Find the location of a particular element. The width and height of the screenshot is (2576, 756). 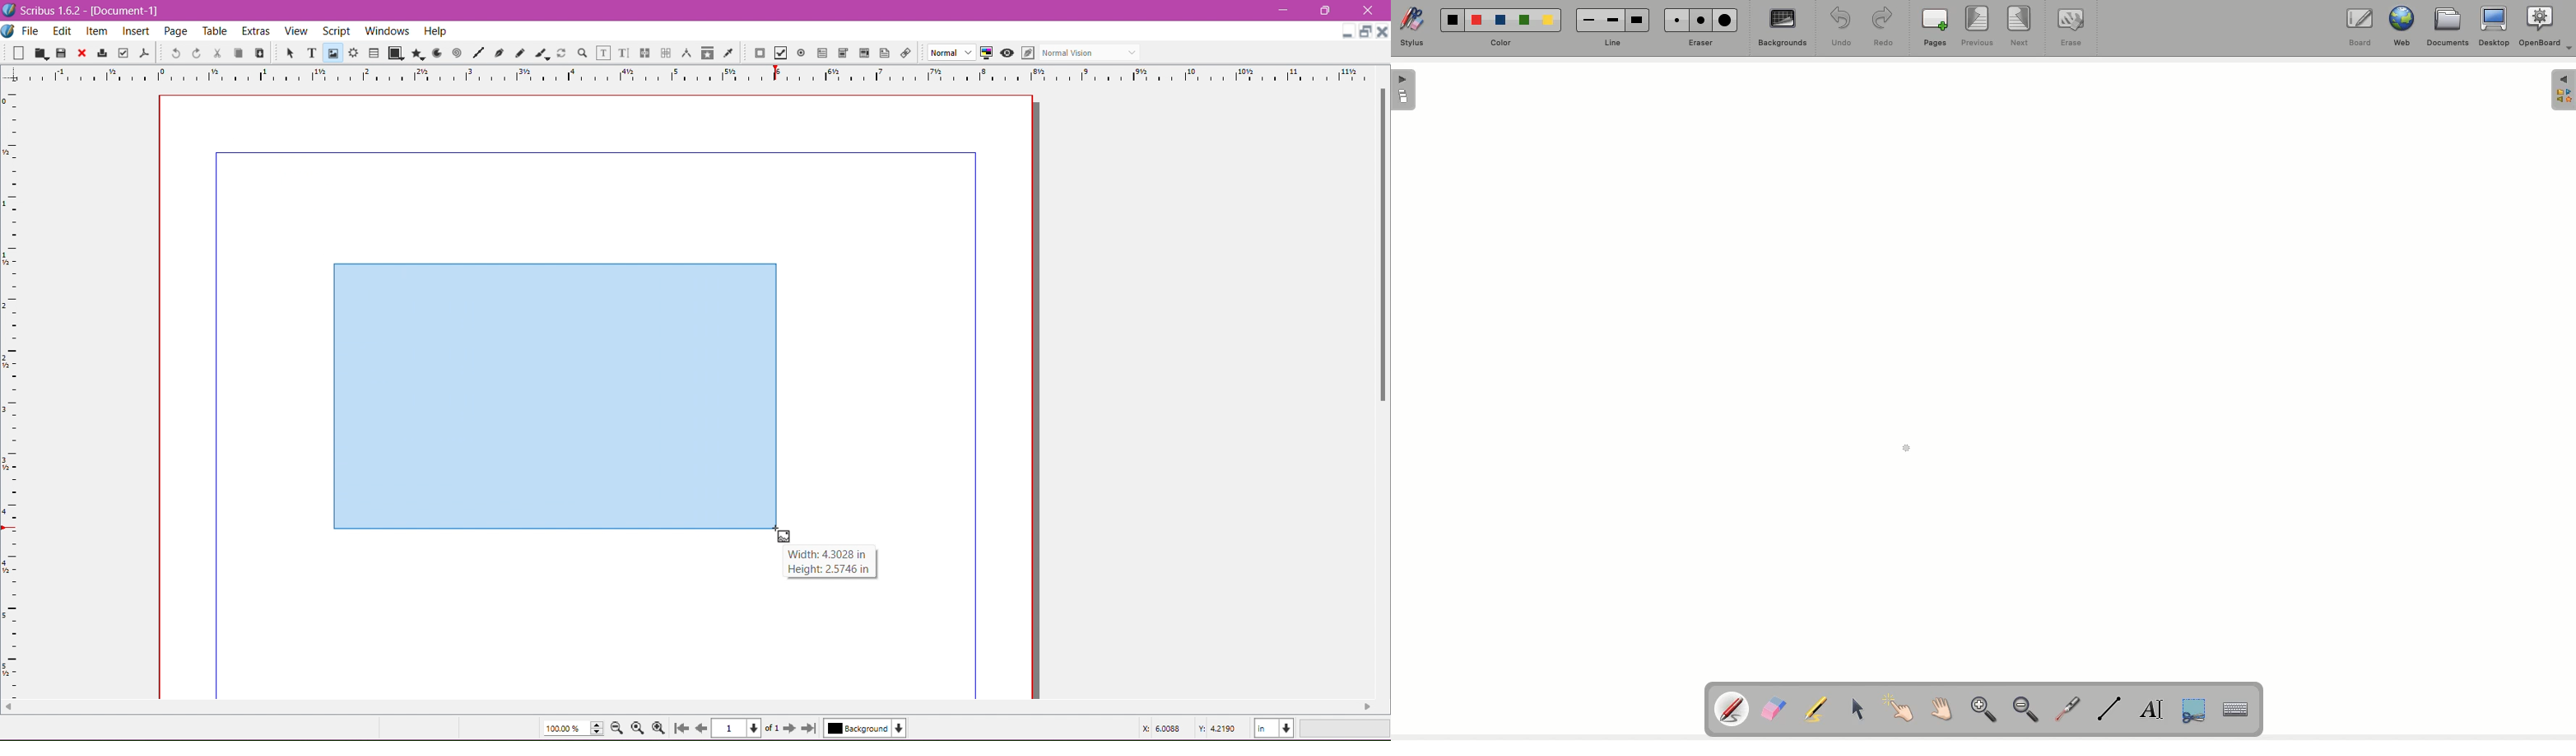

Edit in Preview Mode is located at coordinates (1028, 53).